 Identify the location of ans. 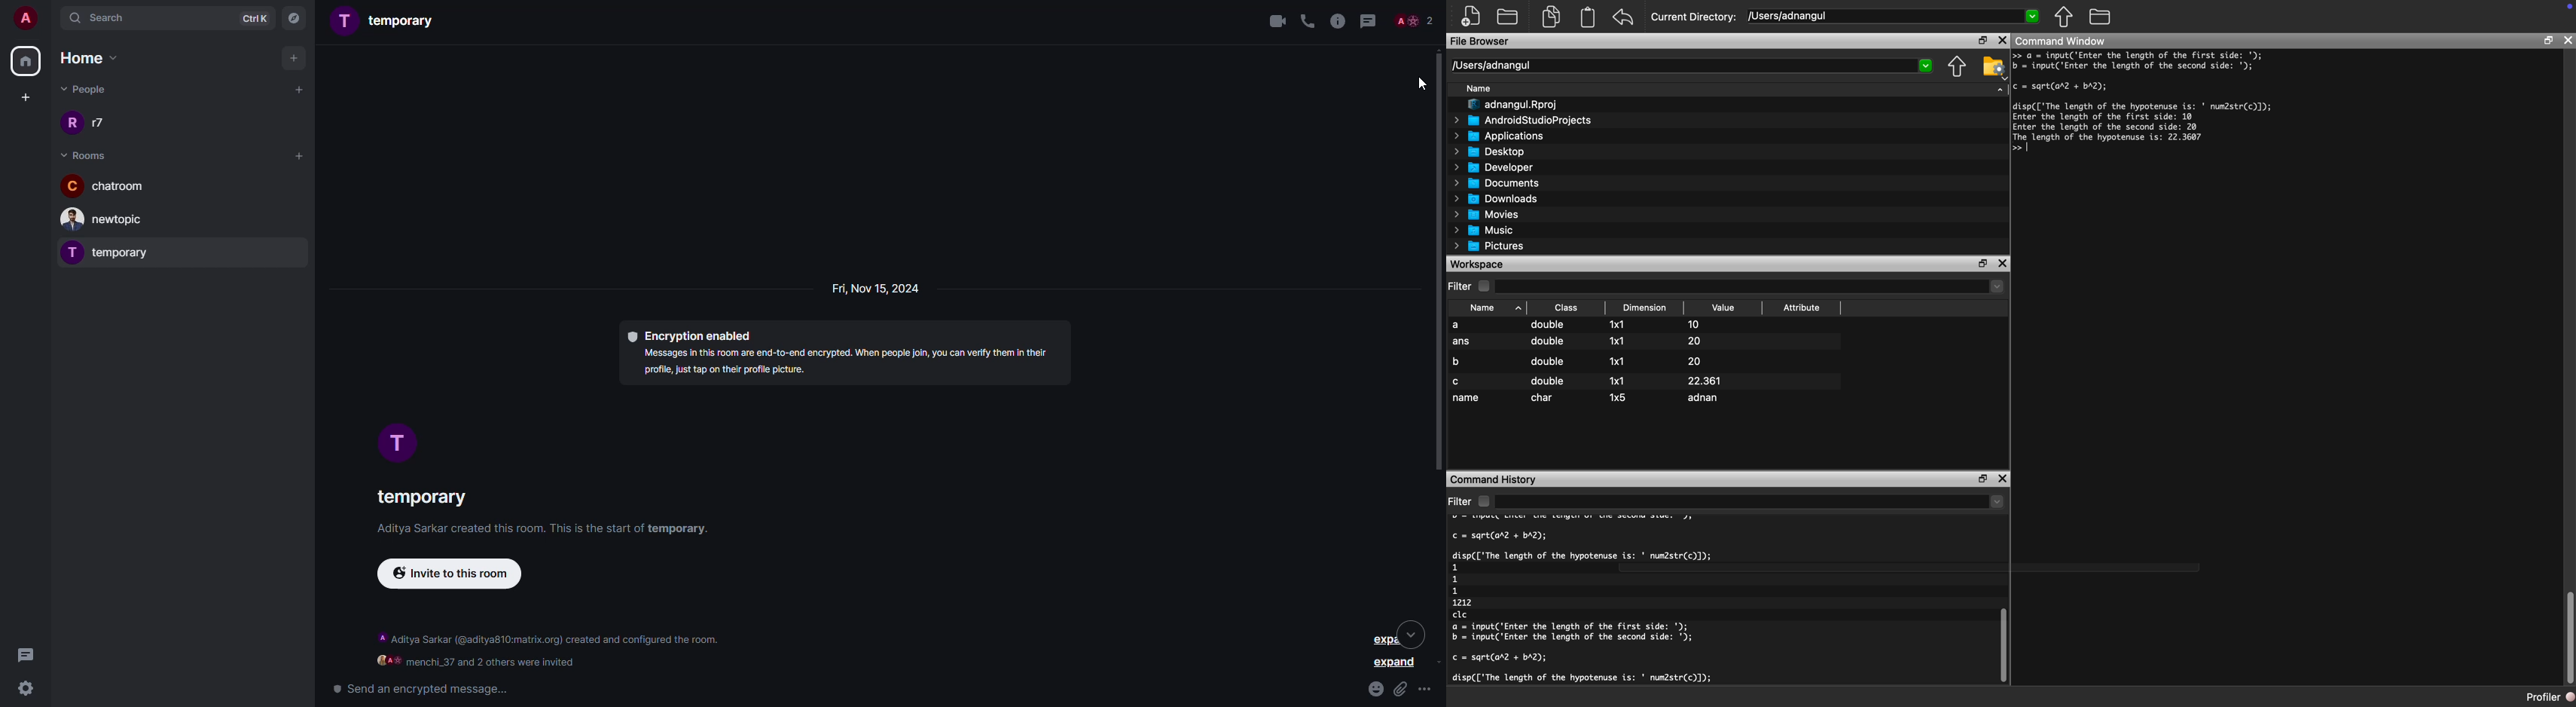
(1462, 343).